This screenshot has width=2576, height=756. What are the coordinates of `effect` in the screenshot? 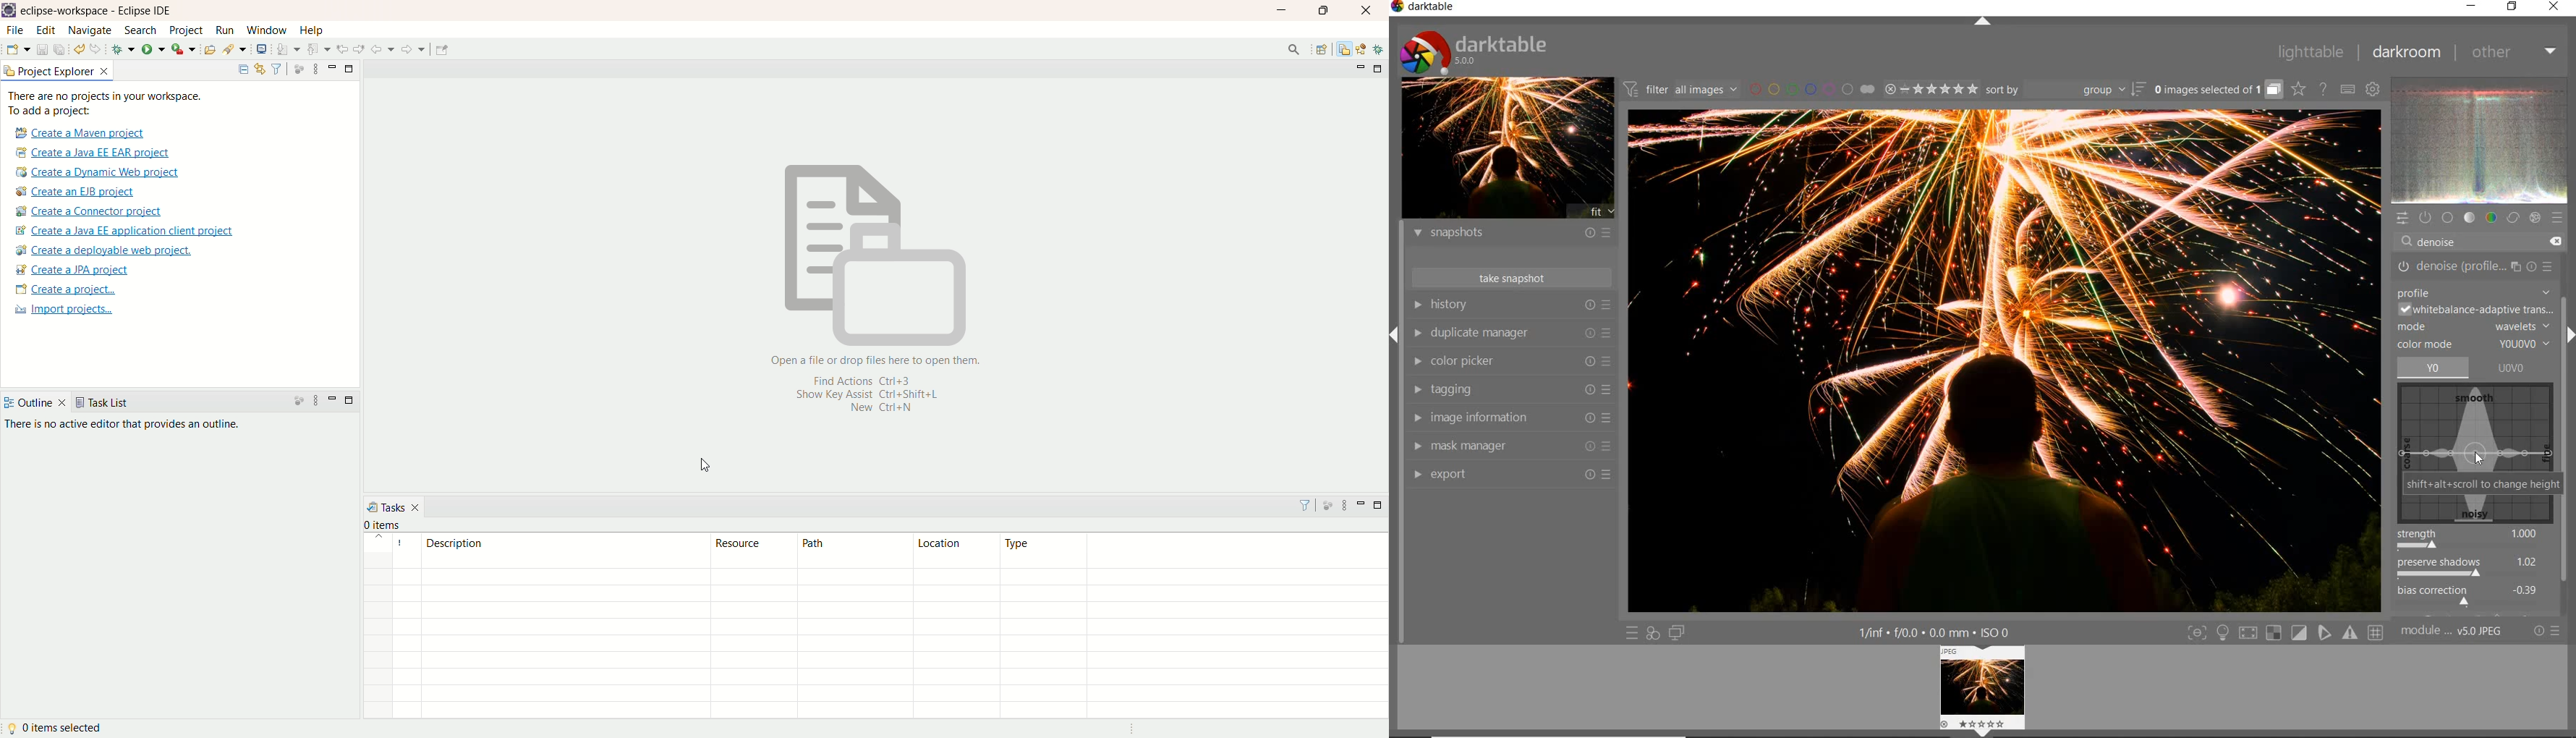 It's located at (2535, 218).